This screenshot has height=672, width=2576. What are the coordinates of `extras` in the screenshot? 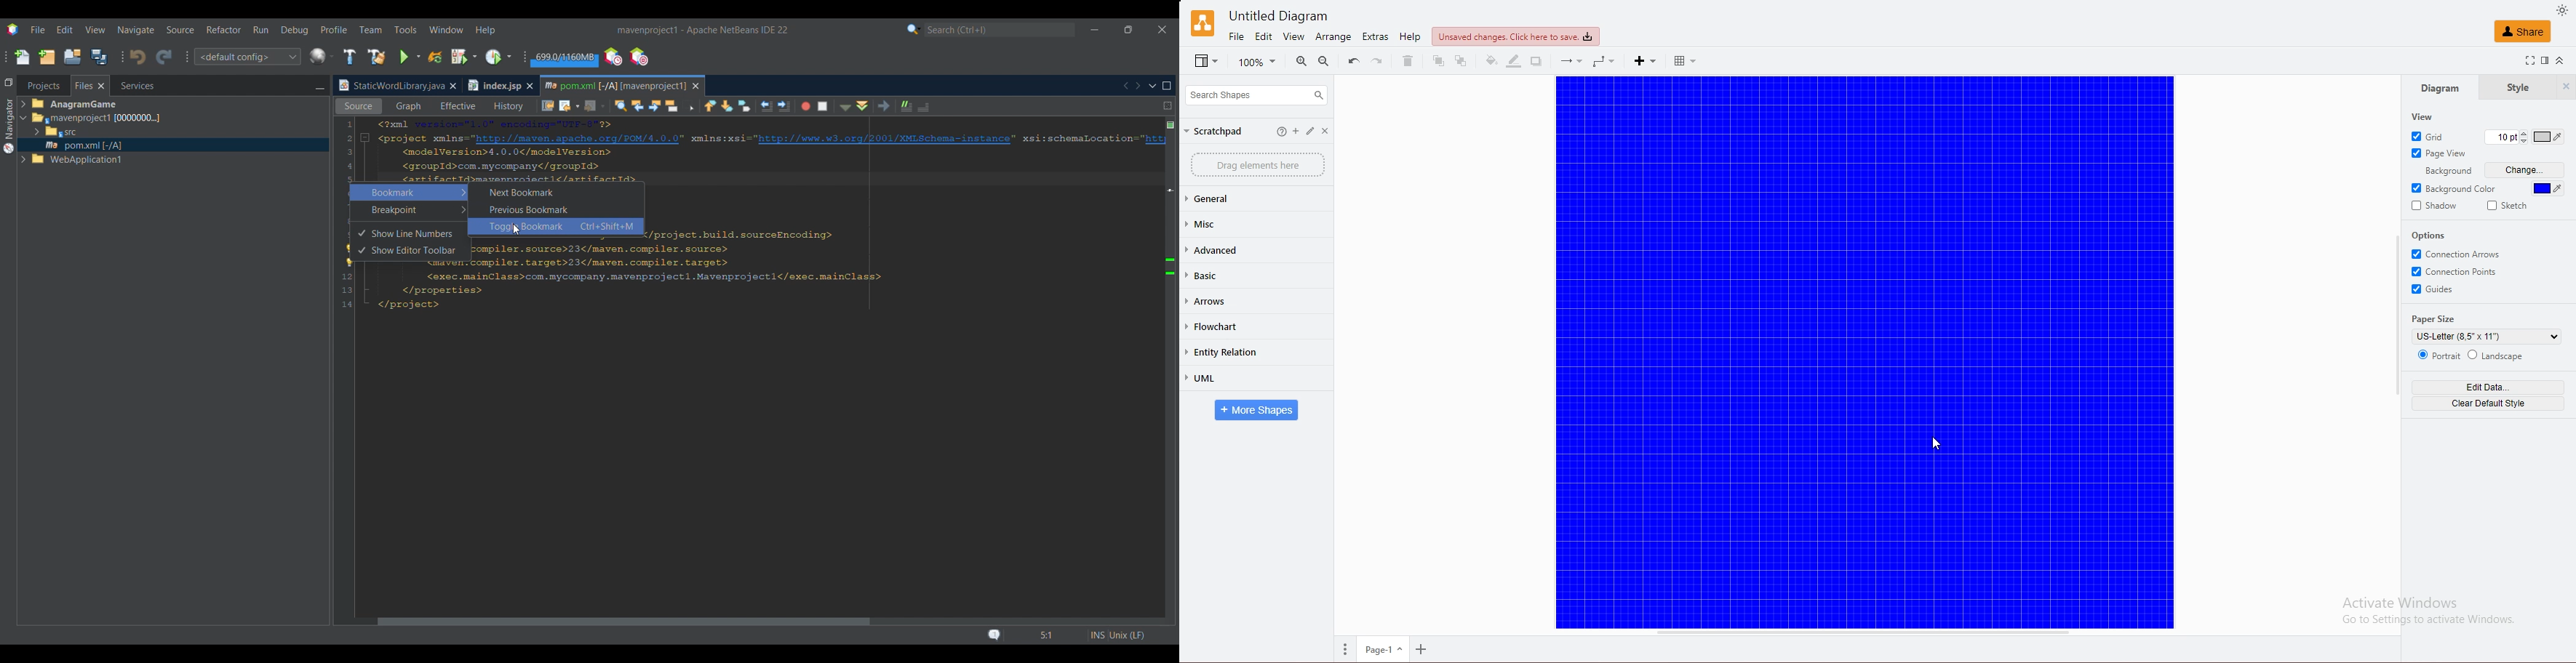 It's located at (1376, 36).